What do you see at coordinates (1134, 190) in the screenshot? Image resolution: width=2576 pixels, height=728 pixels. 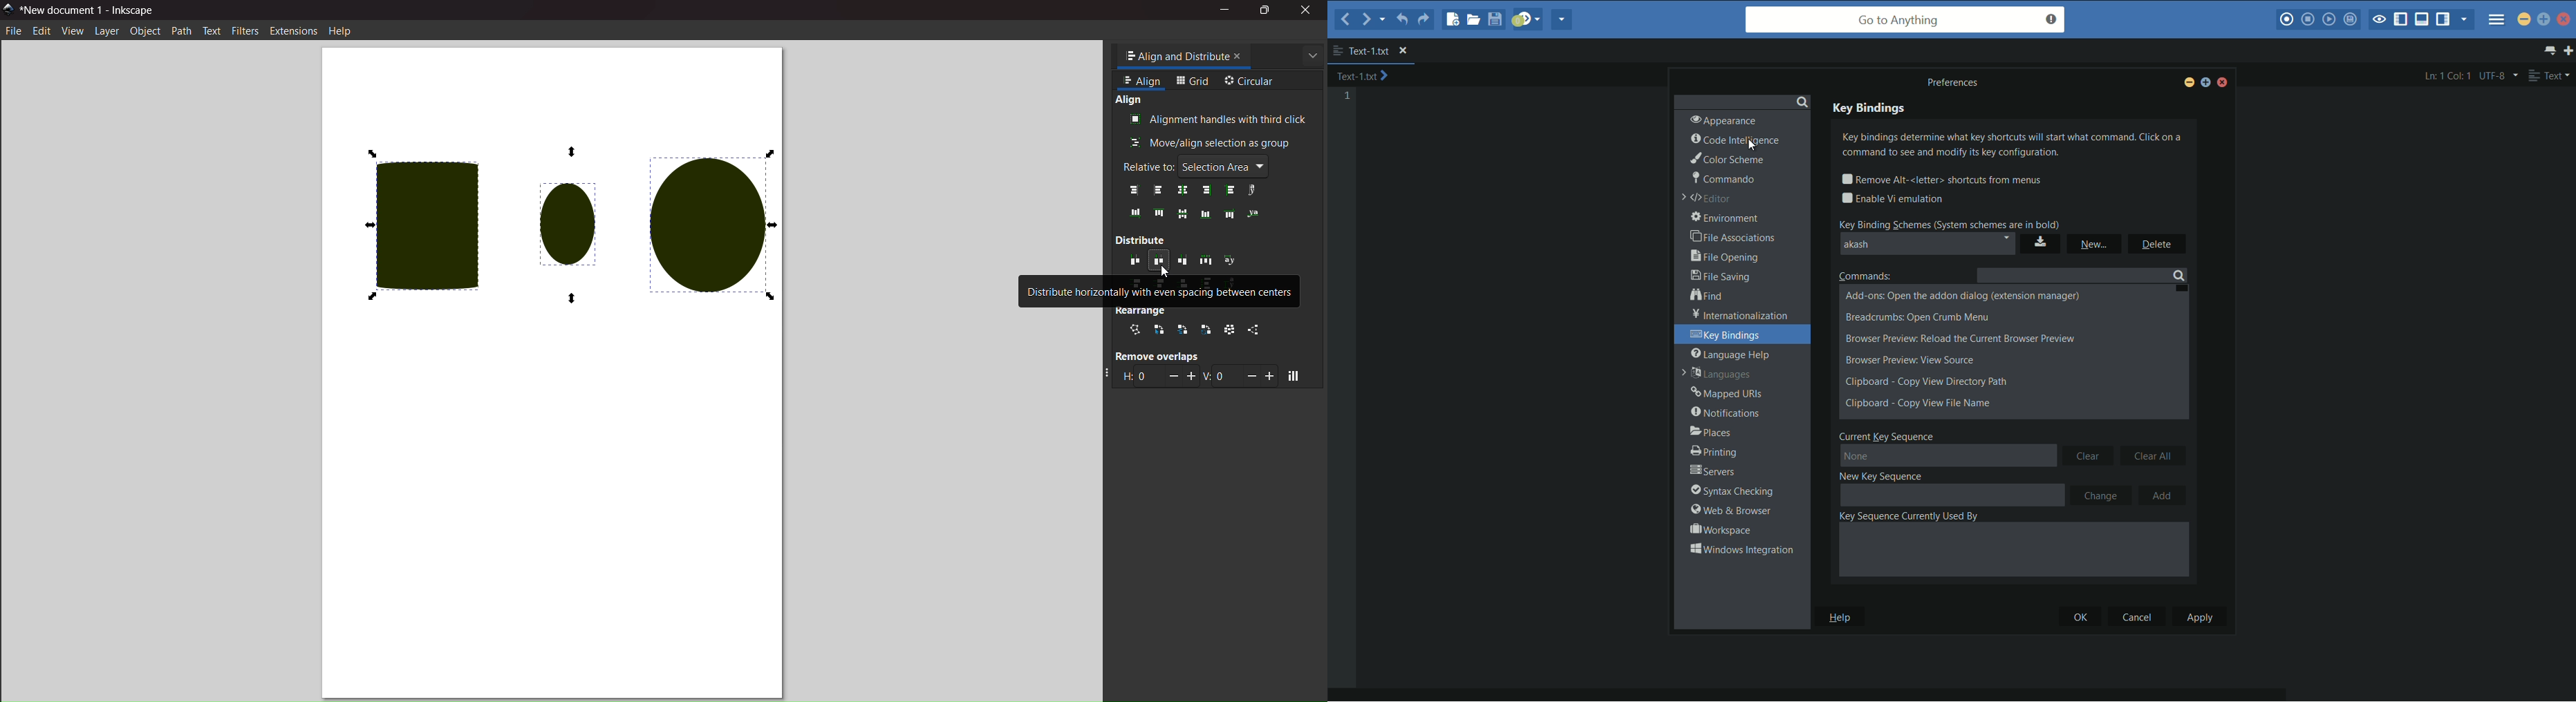 I see `align right` at bounding box center [1134, 190].